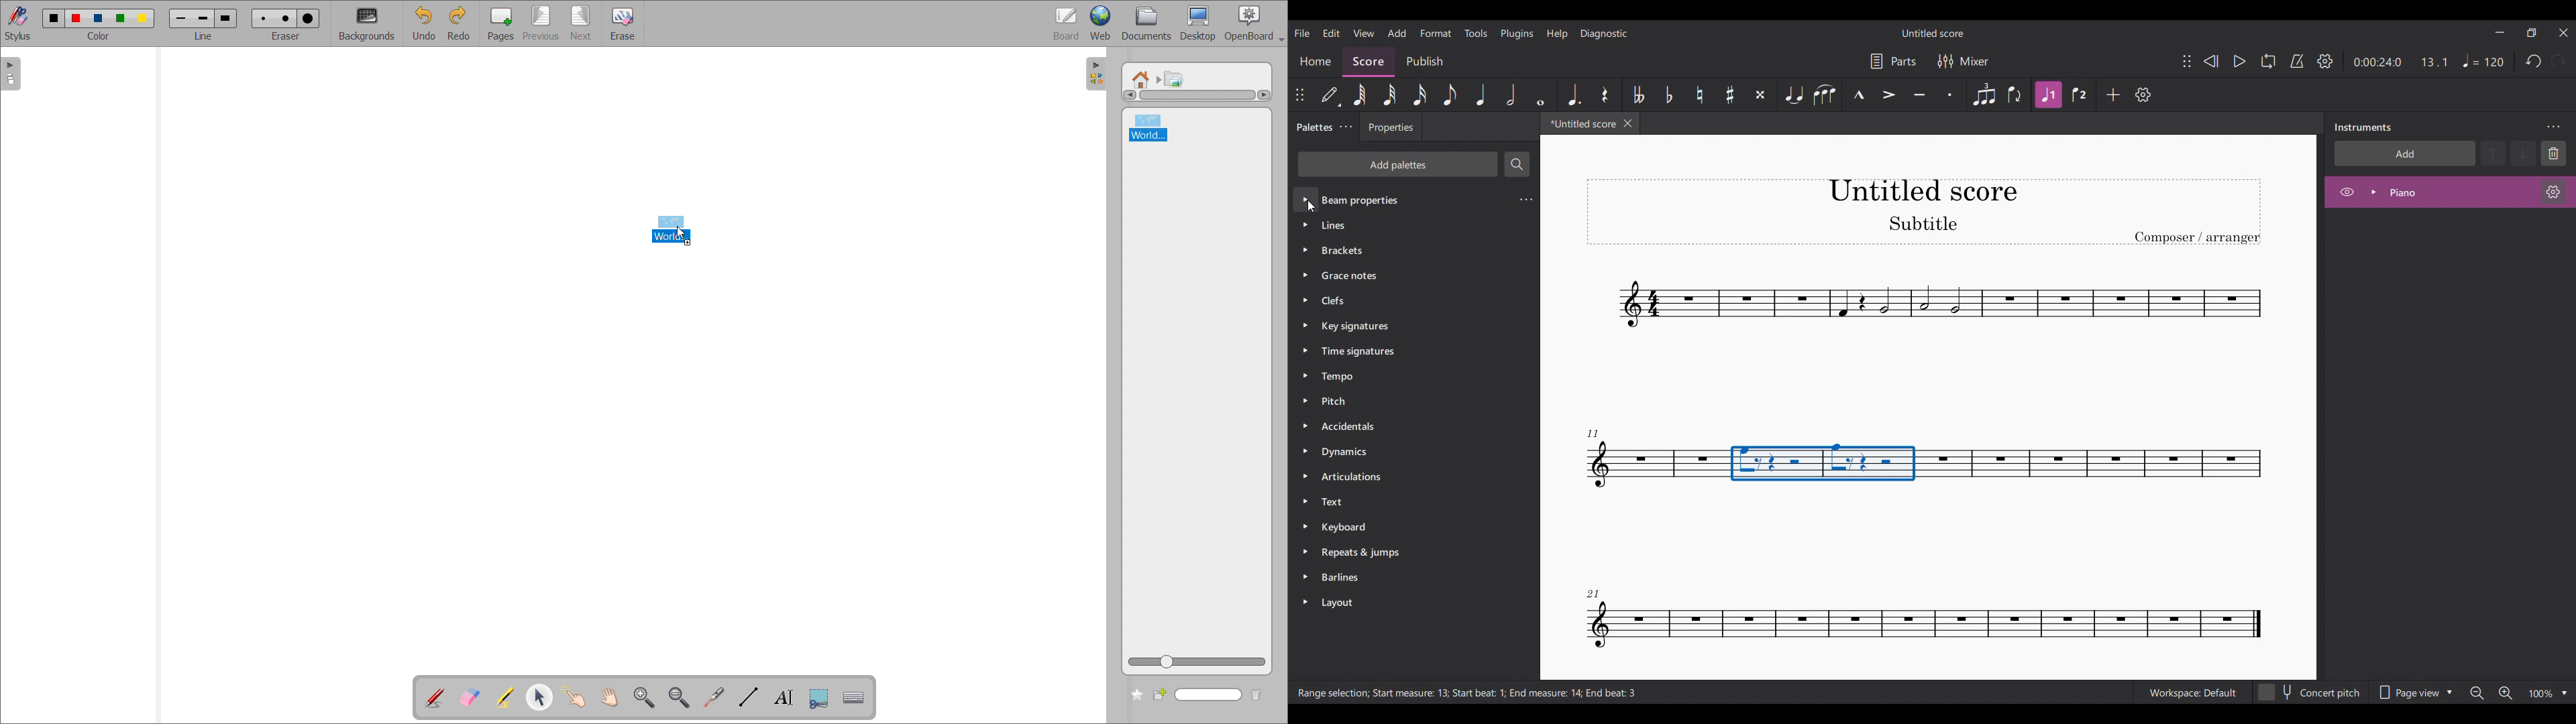  Describe the element at coordinates (1311, 129) in the screenshot. I see `Palettes, current panel` at that location.